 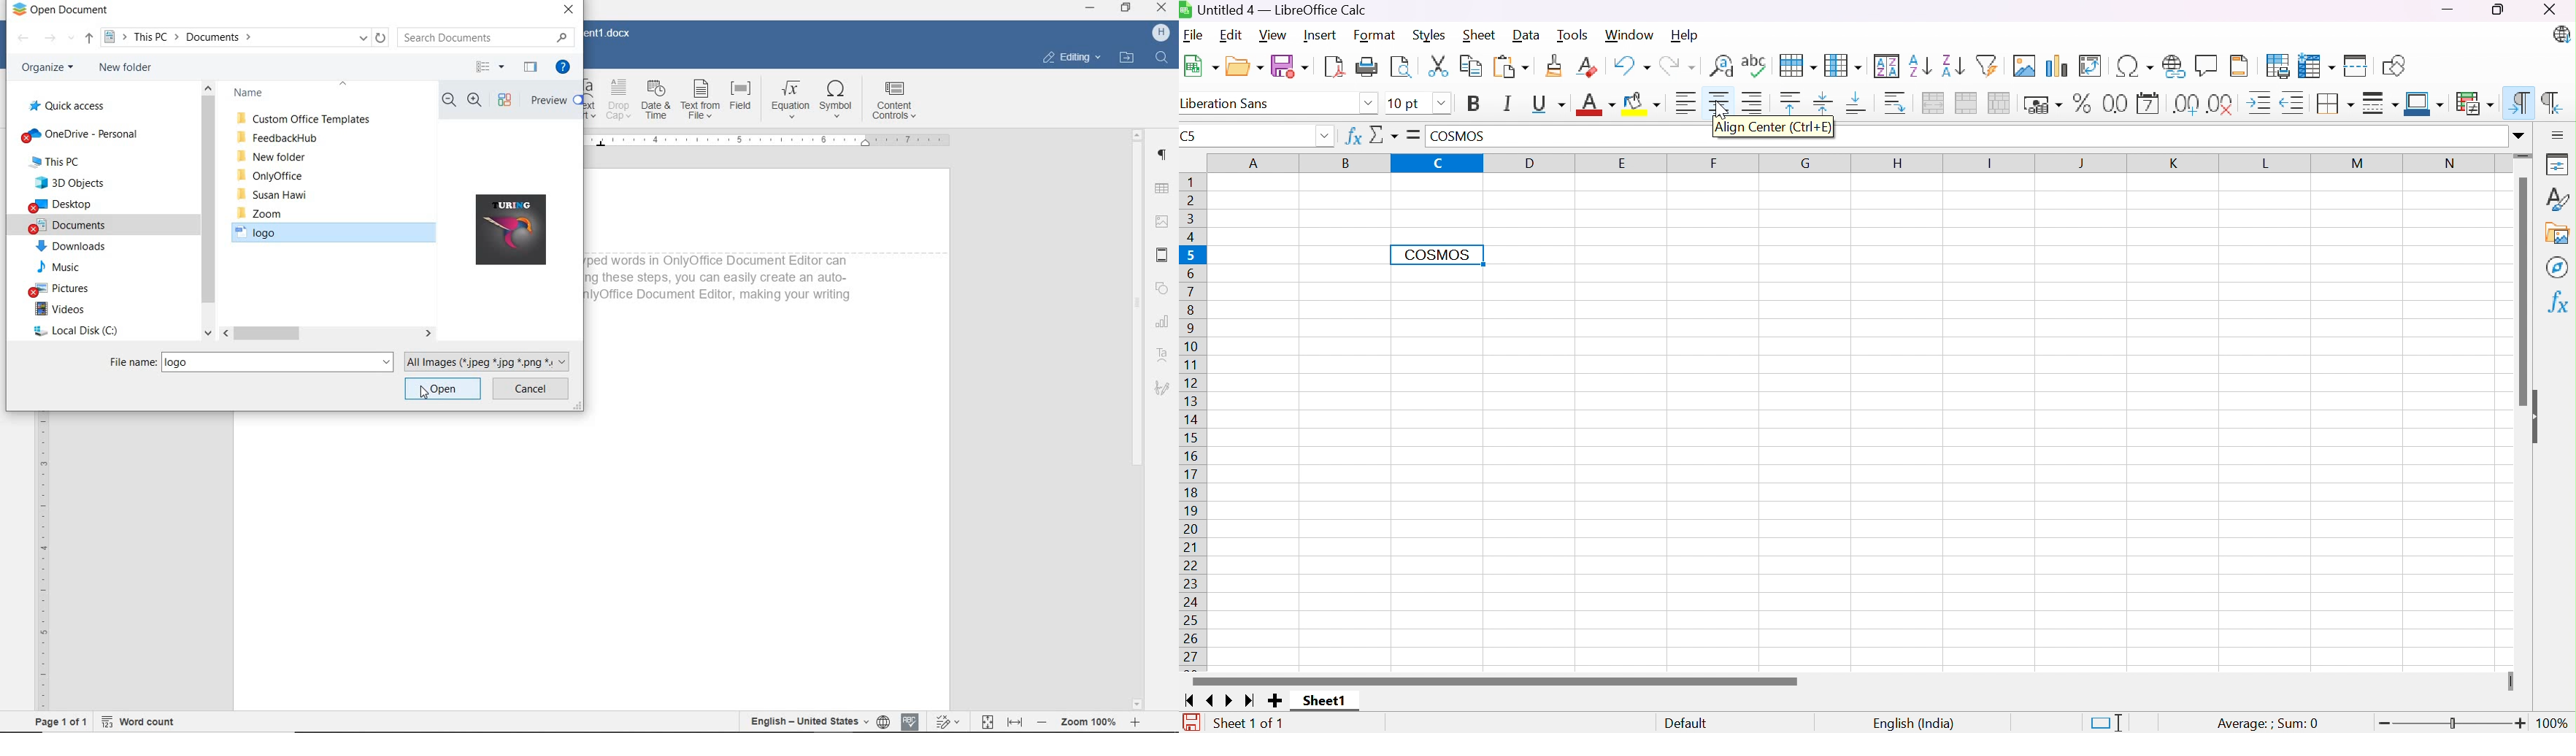 I want to click on Merge Cells, so click(x=1966, y=104).